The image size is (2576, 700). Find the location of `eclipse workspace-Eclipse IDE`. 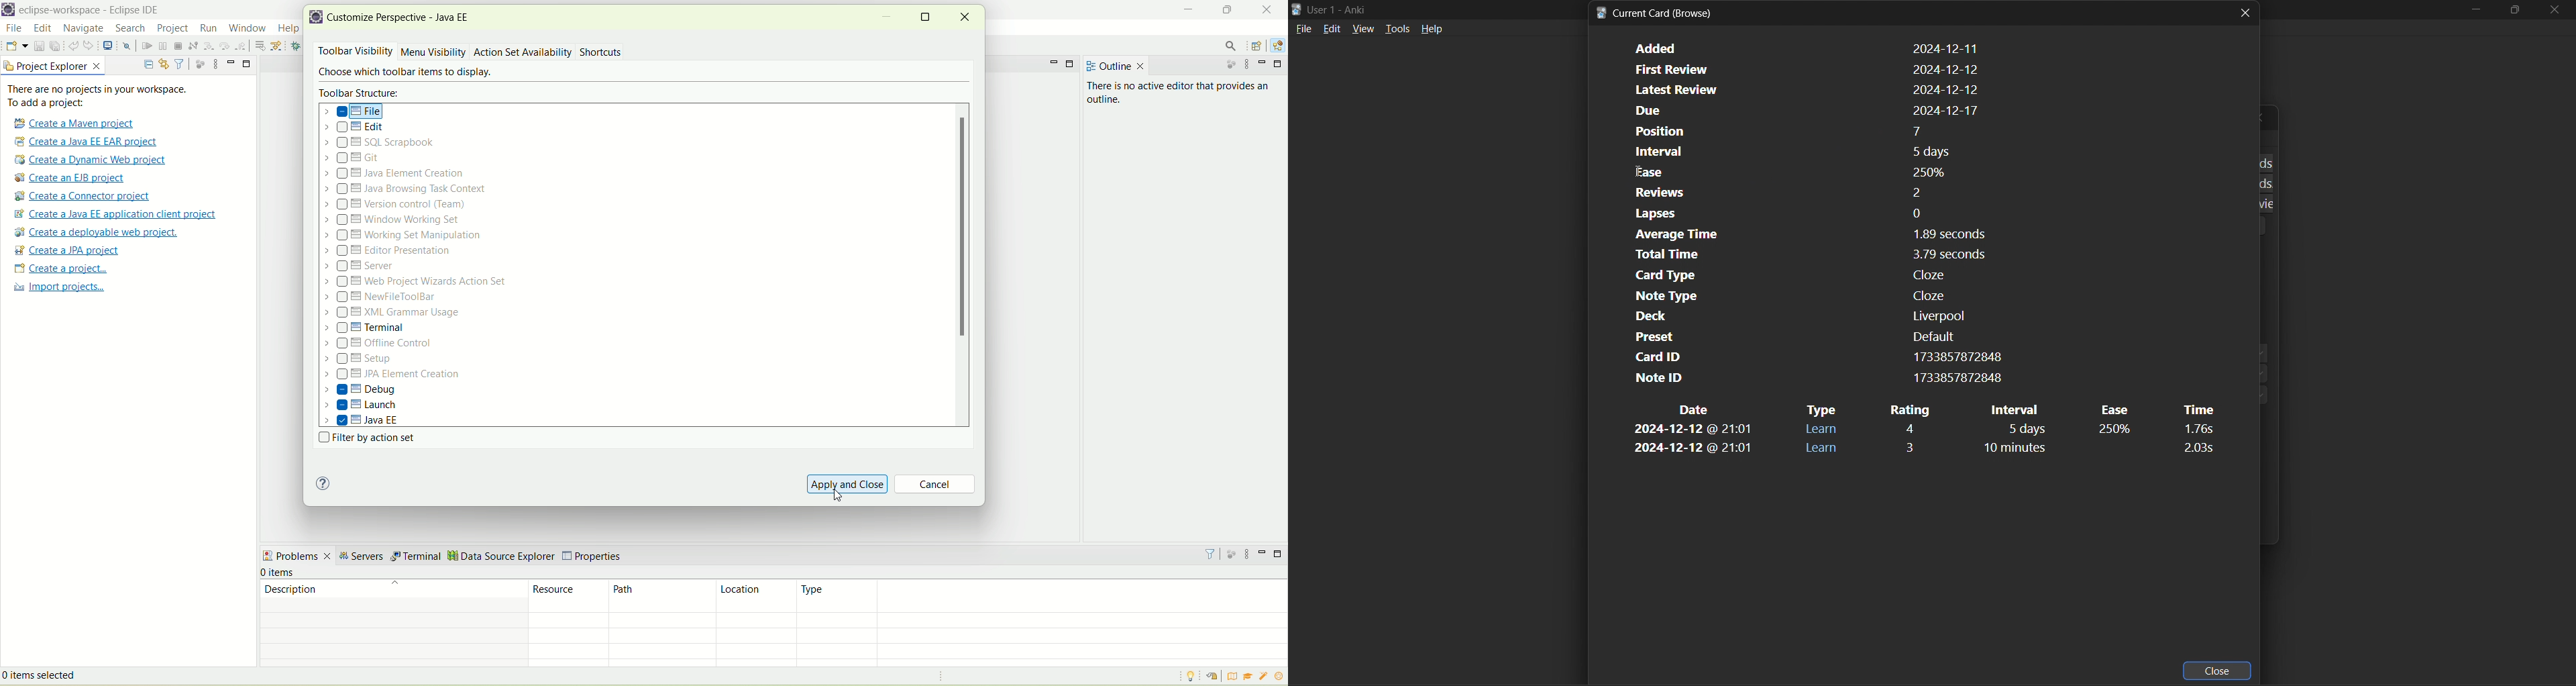

eclipse workspace-Eclipse IDE is located at coordinates (94, 11).